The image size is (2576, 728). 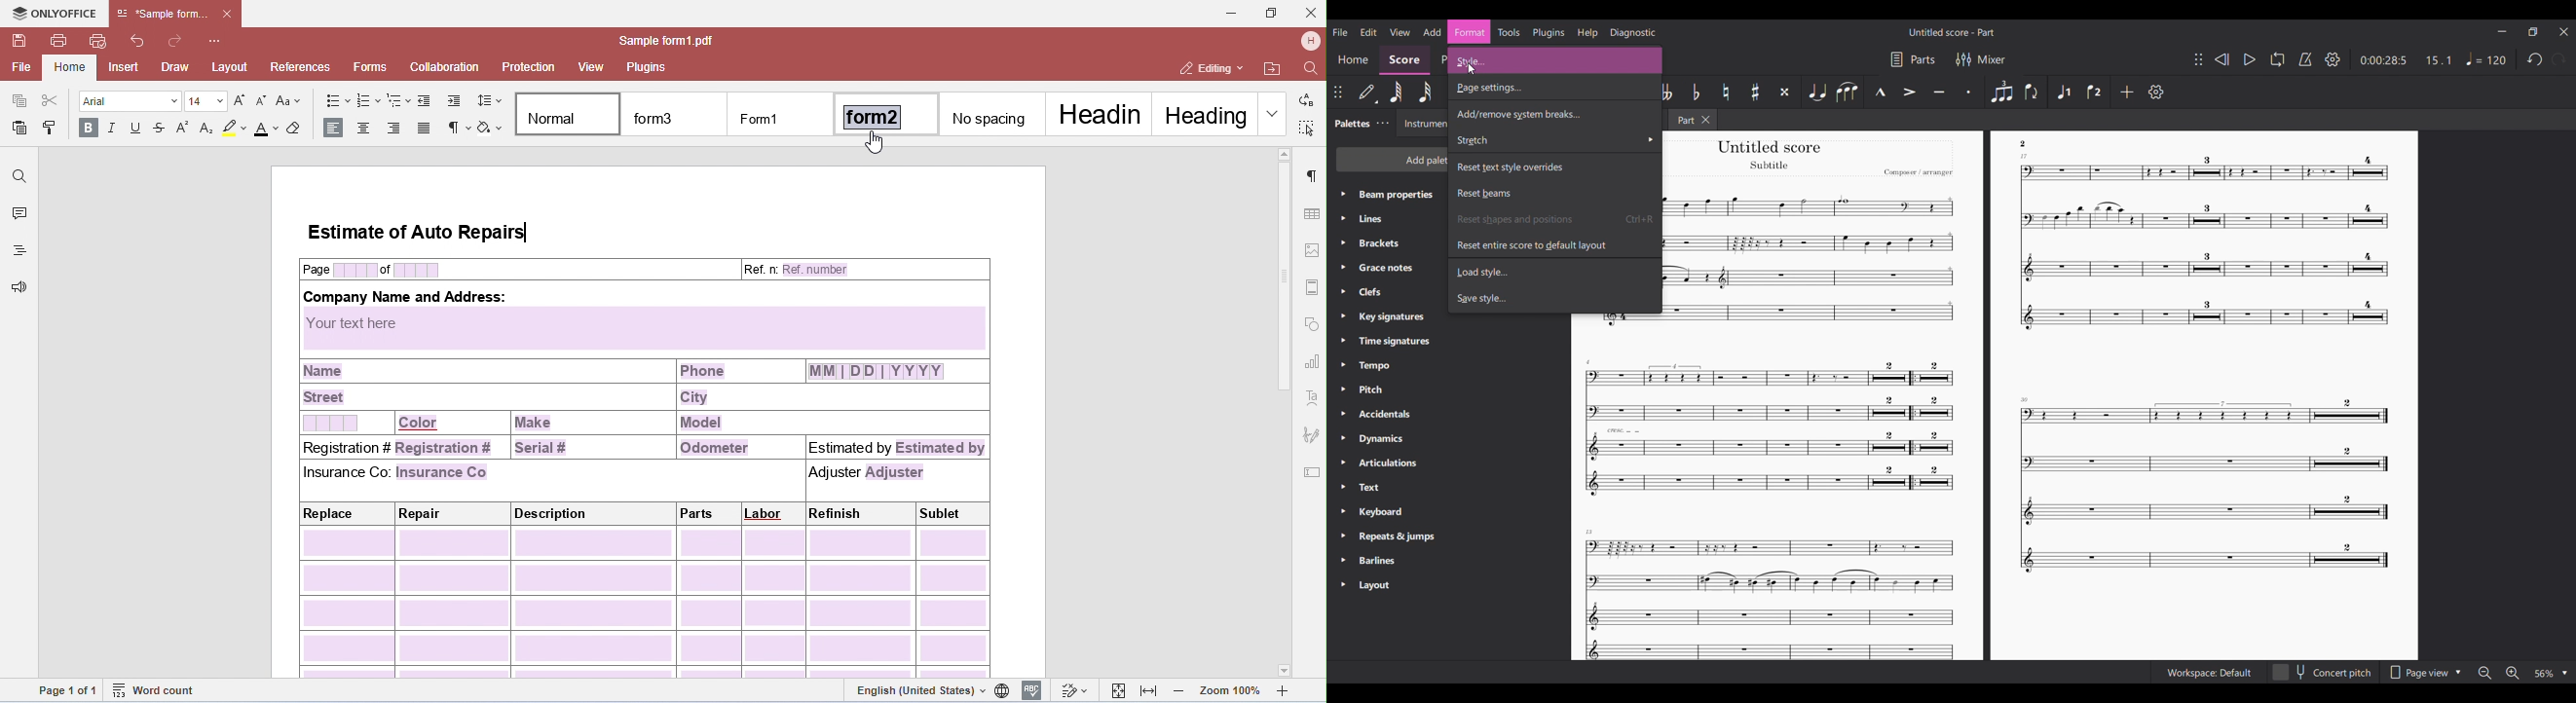 I want to click on Key signatures, so click(x=1386, y=318).